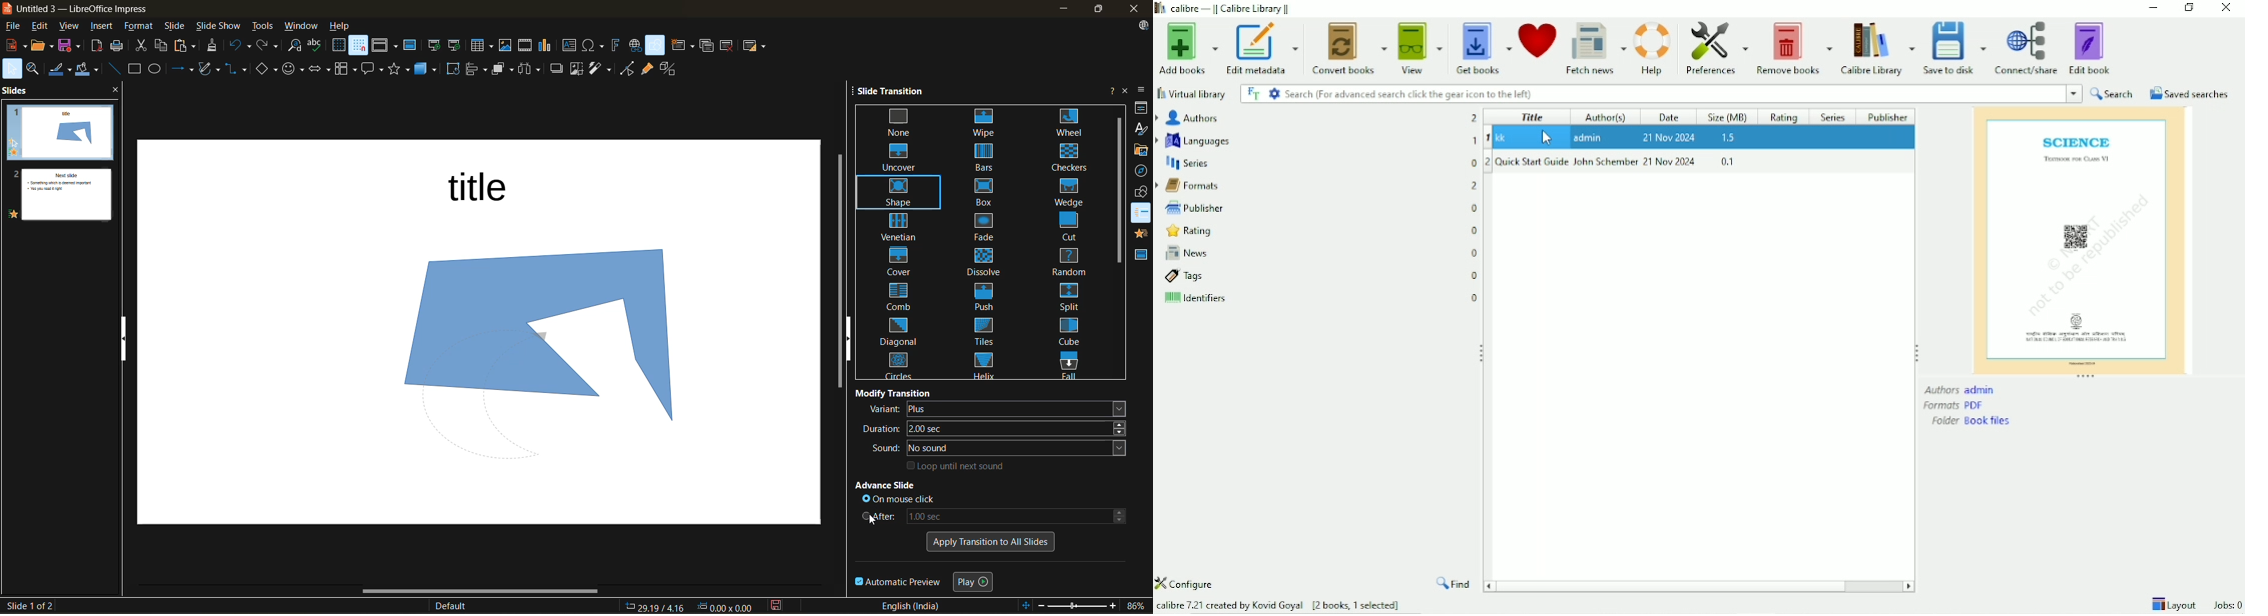 This screenshot has width=2268, height=616. Describe the element at coordinates (1125, 90) in the screenshot. I see `close sidebar deck` at that location.